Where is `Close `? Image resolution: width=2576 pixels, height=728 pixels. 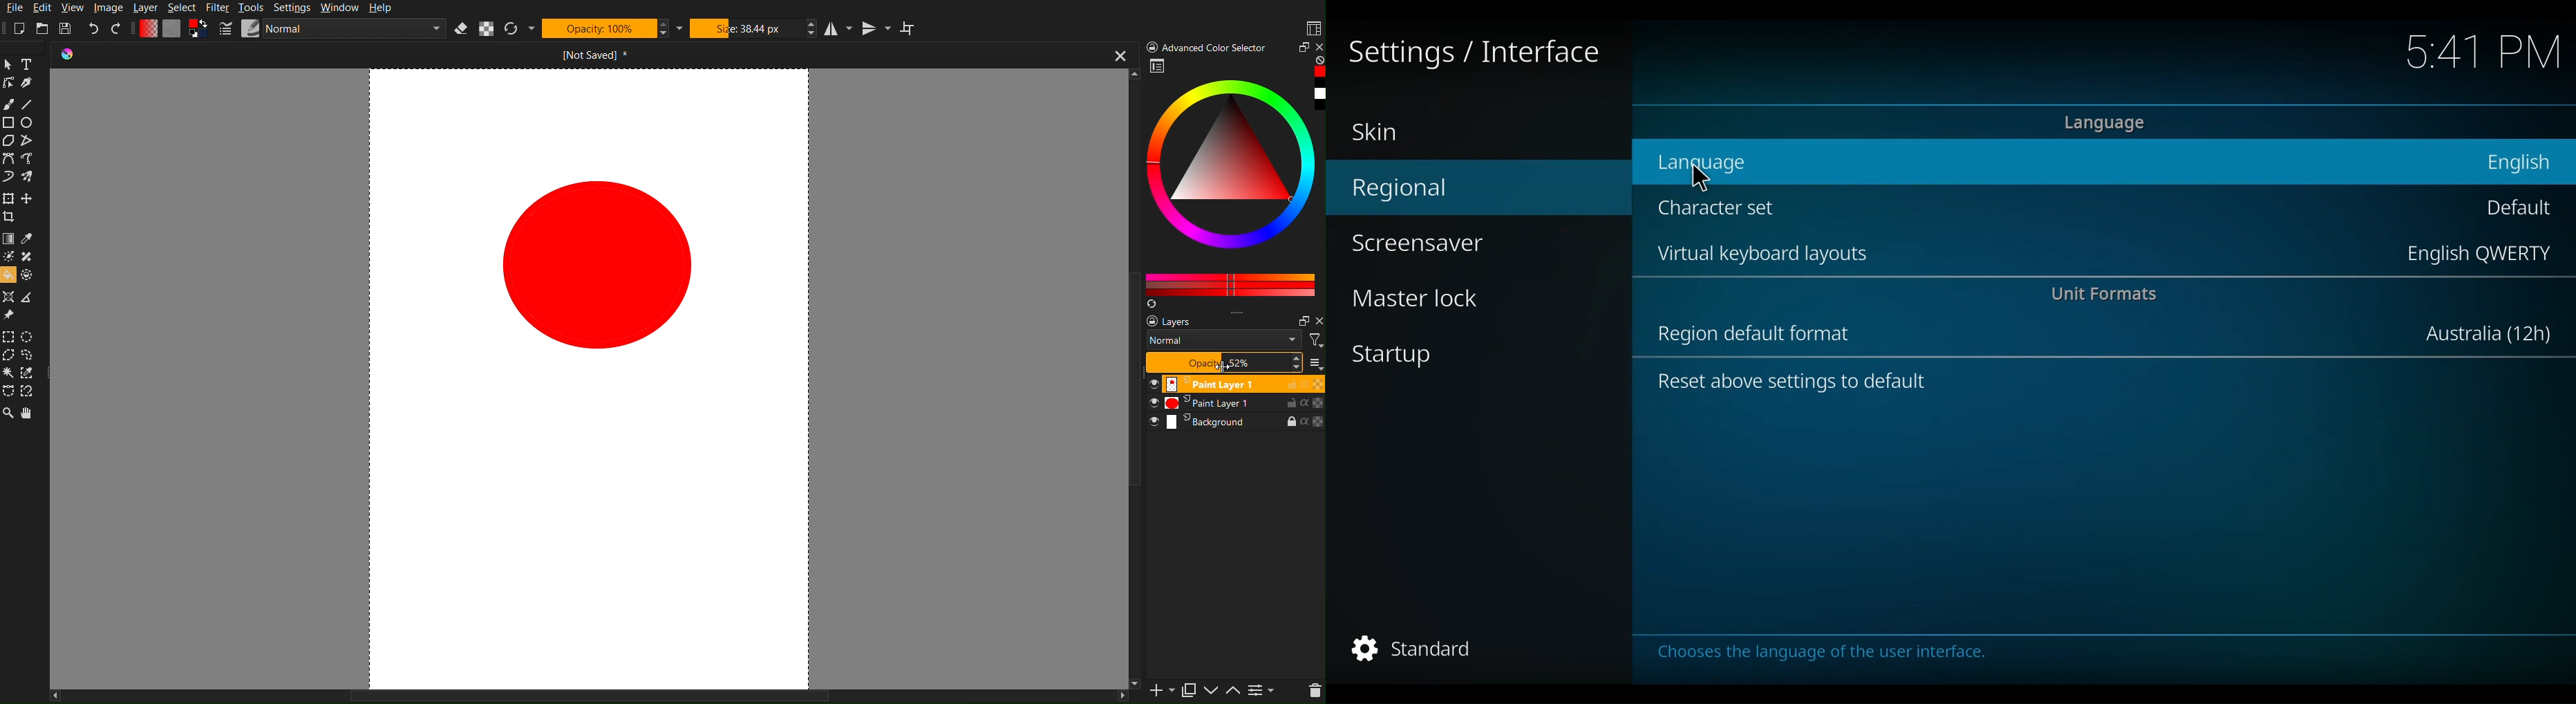
Close  is located at coordinates (1317, 322).